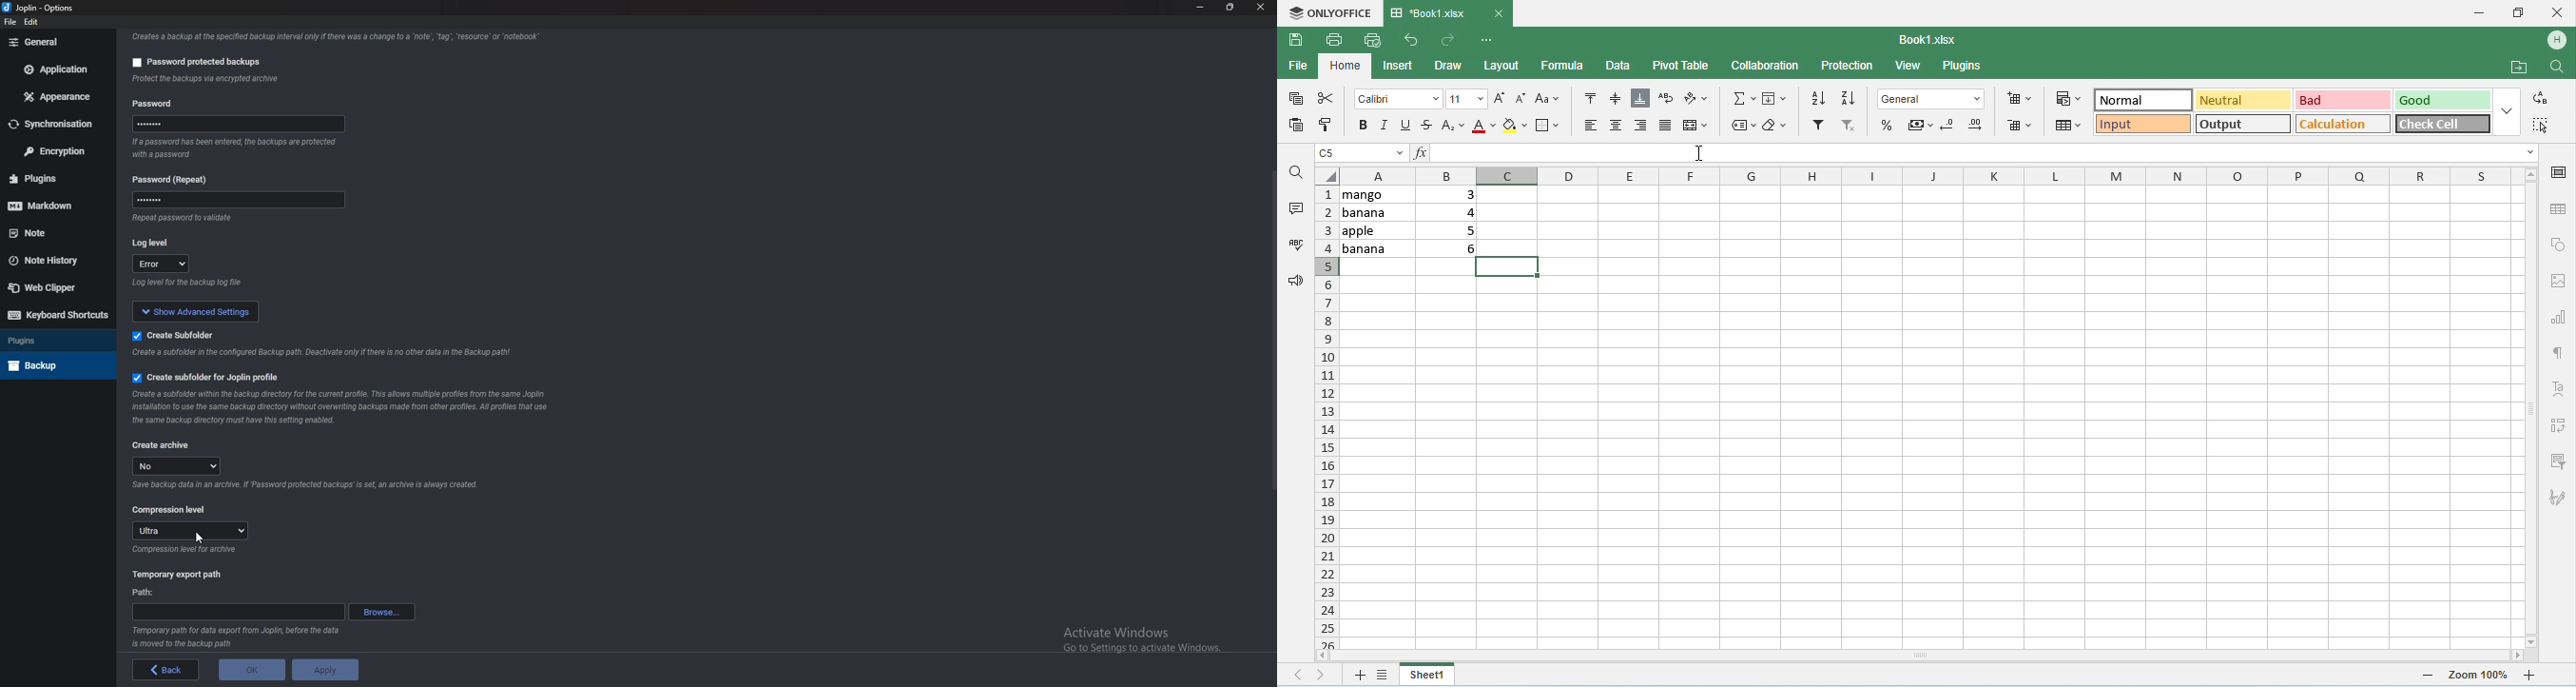  Describe the element at coordinates (1550, 125) in the screenshot. I see `border` at that location.